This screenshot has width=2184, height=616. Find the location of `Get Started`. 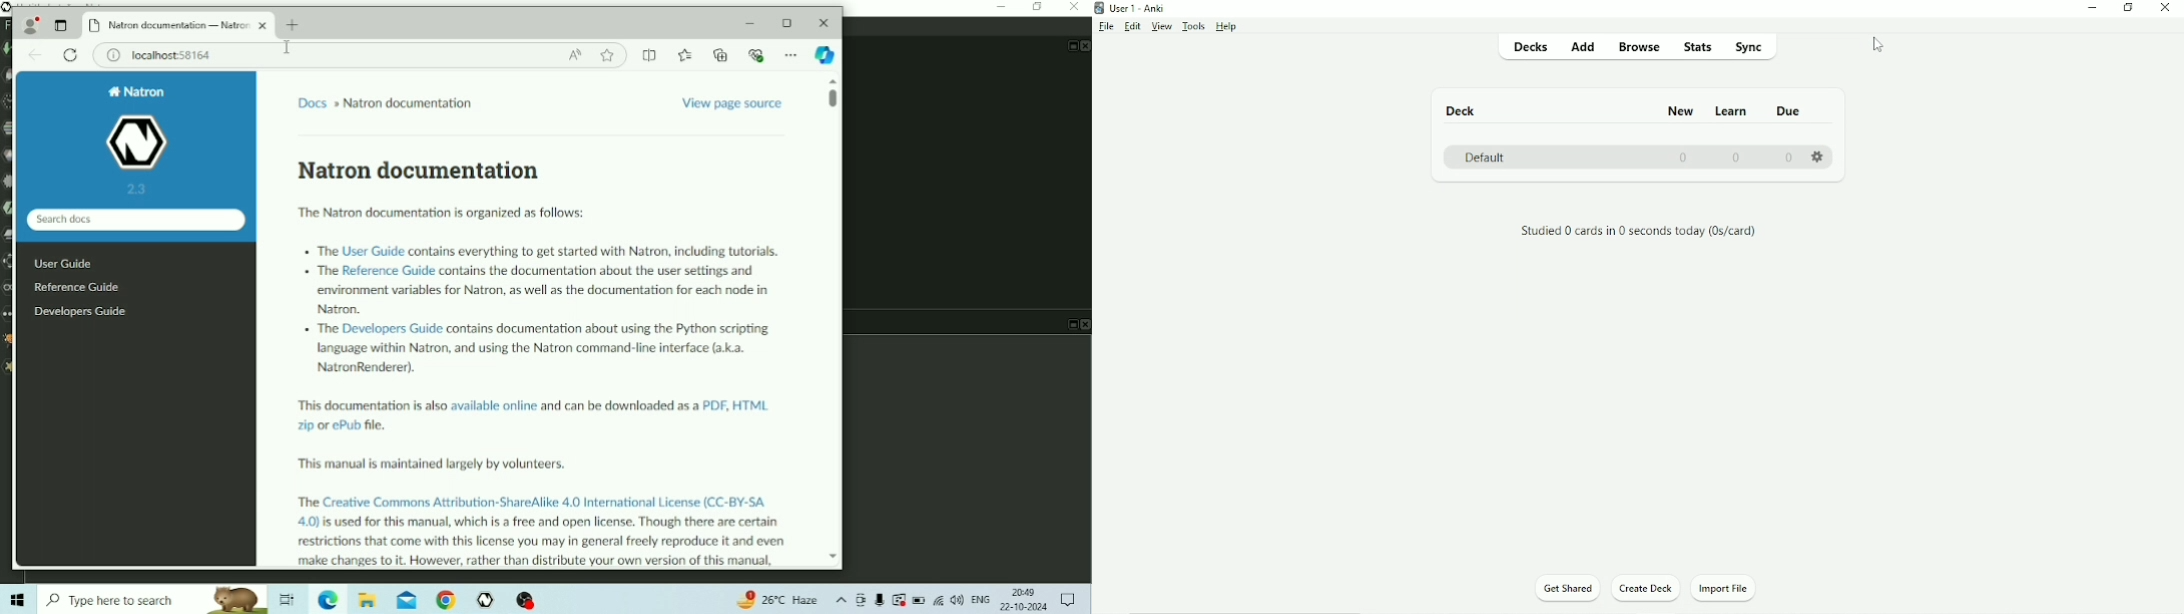

Get Started is located at coordinates (1567, 587).